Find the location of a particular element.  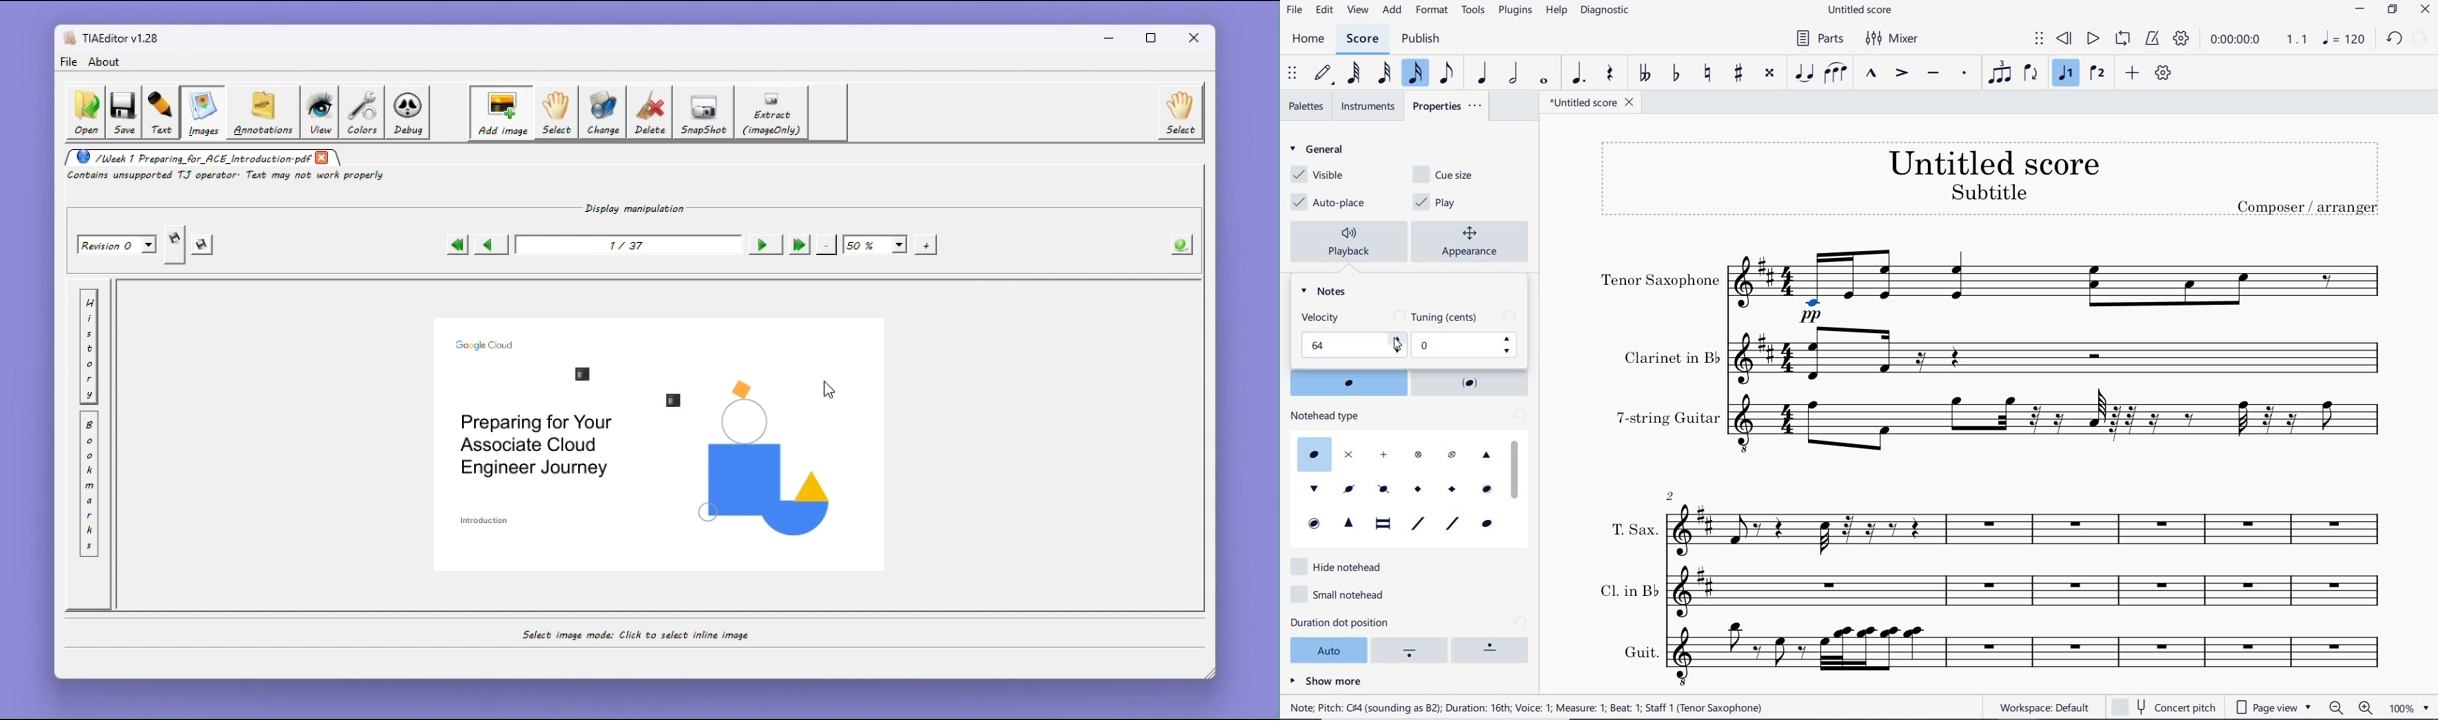

plugins is located at coordinates (1517, 11).